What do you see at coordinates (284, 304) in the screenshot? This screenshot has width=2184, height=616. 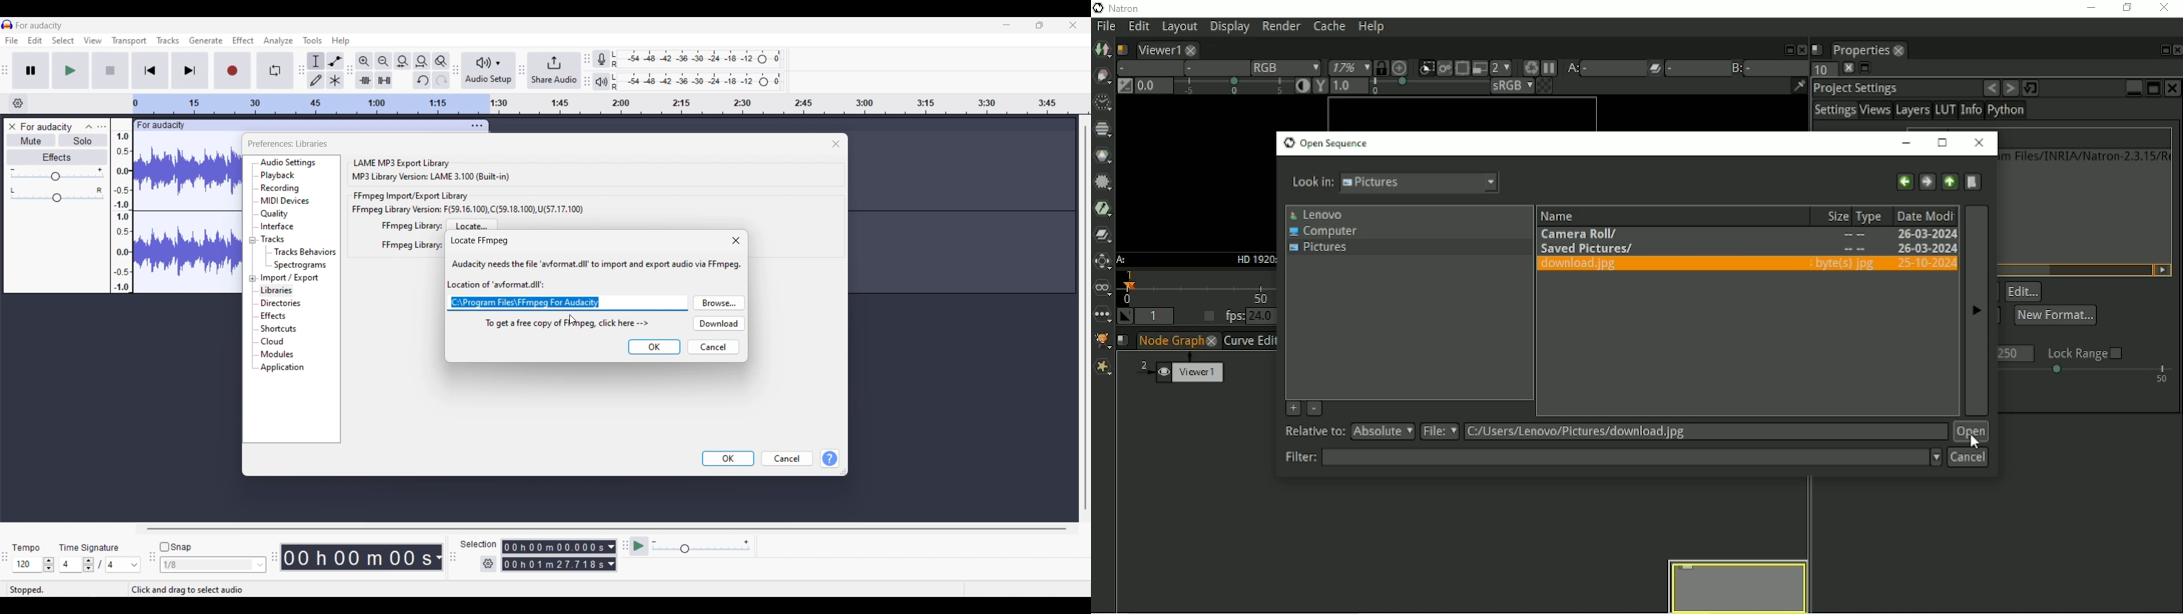 I see `Directories ` at bounding box center [284, 304].